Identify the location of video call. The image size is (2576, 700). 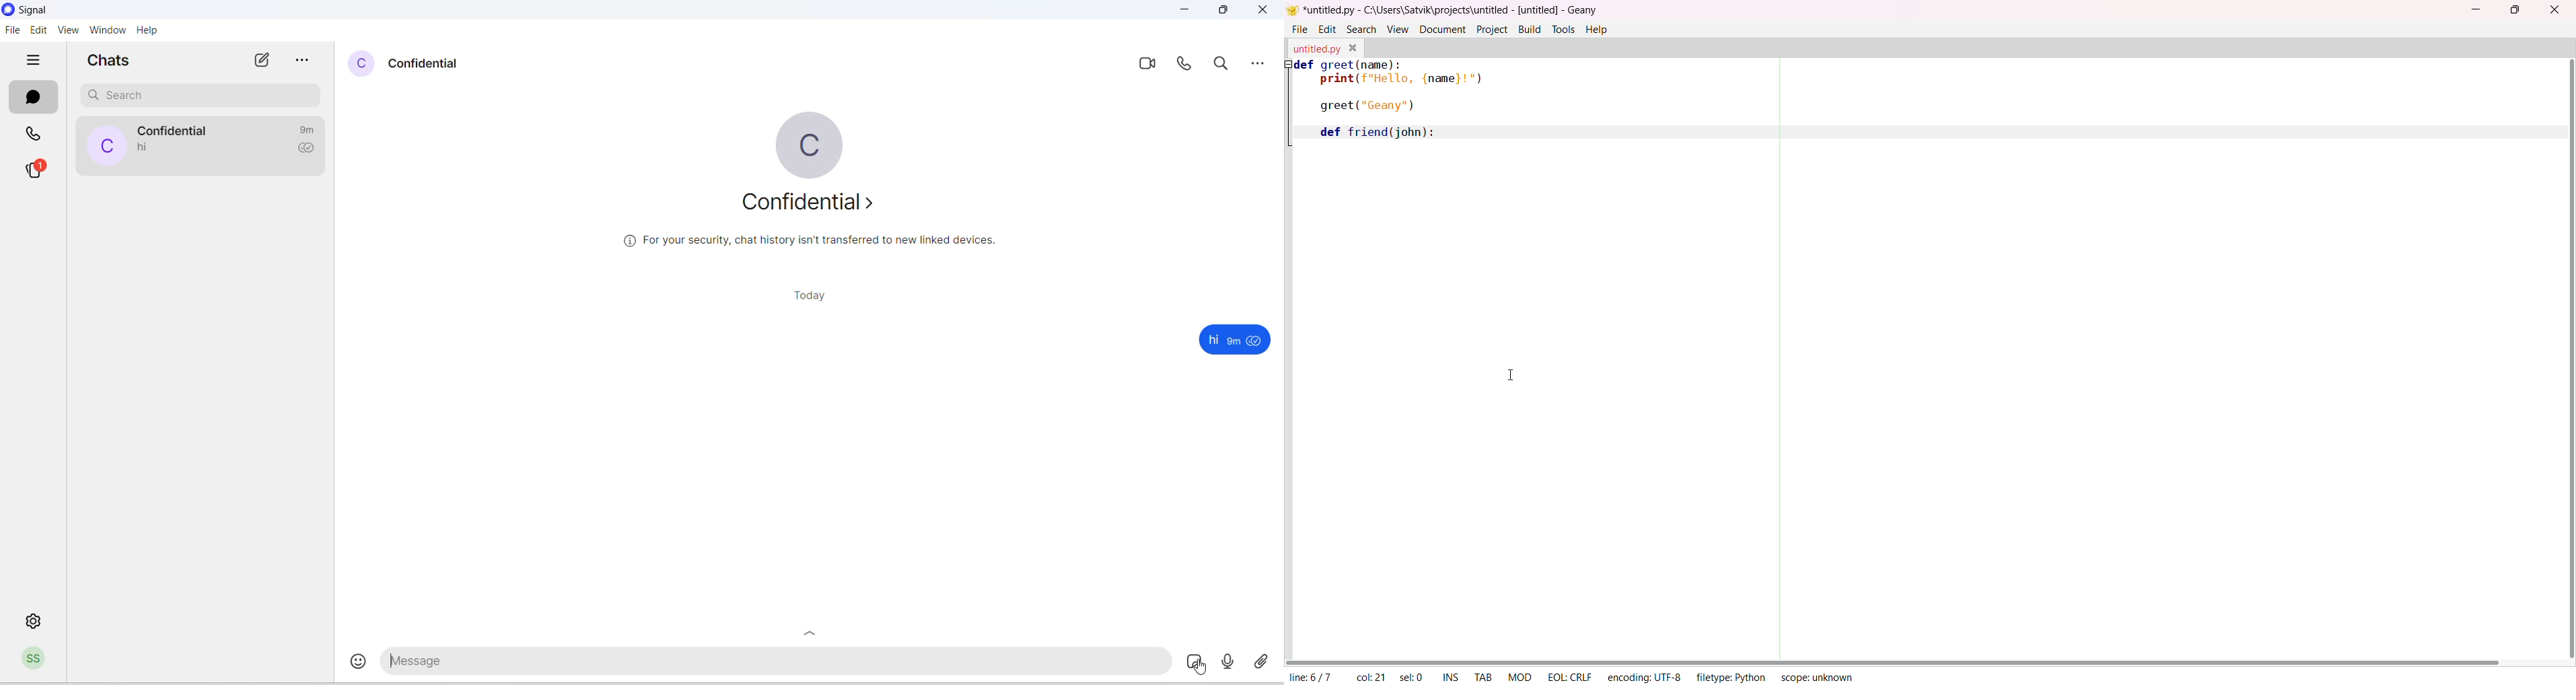
(1147, 66).